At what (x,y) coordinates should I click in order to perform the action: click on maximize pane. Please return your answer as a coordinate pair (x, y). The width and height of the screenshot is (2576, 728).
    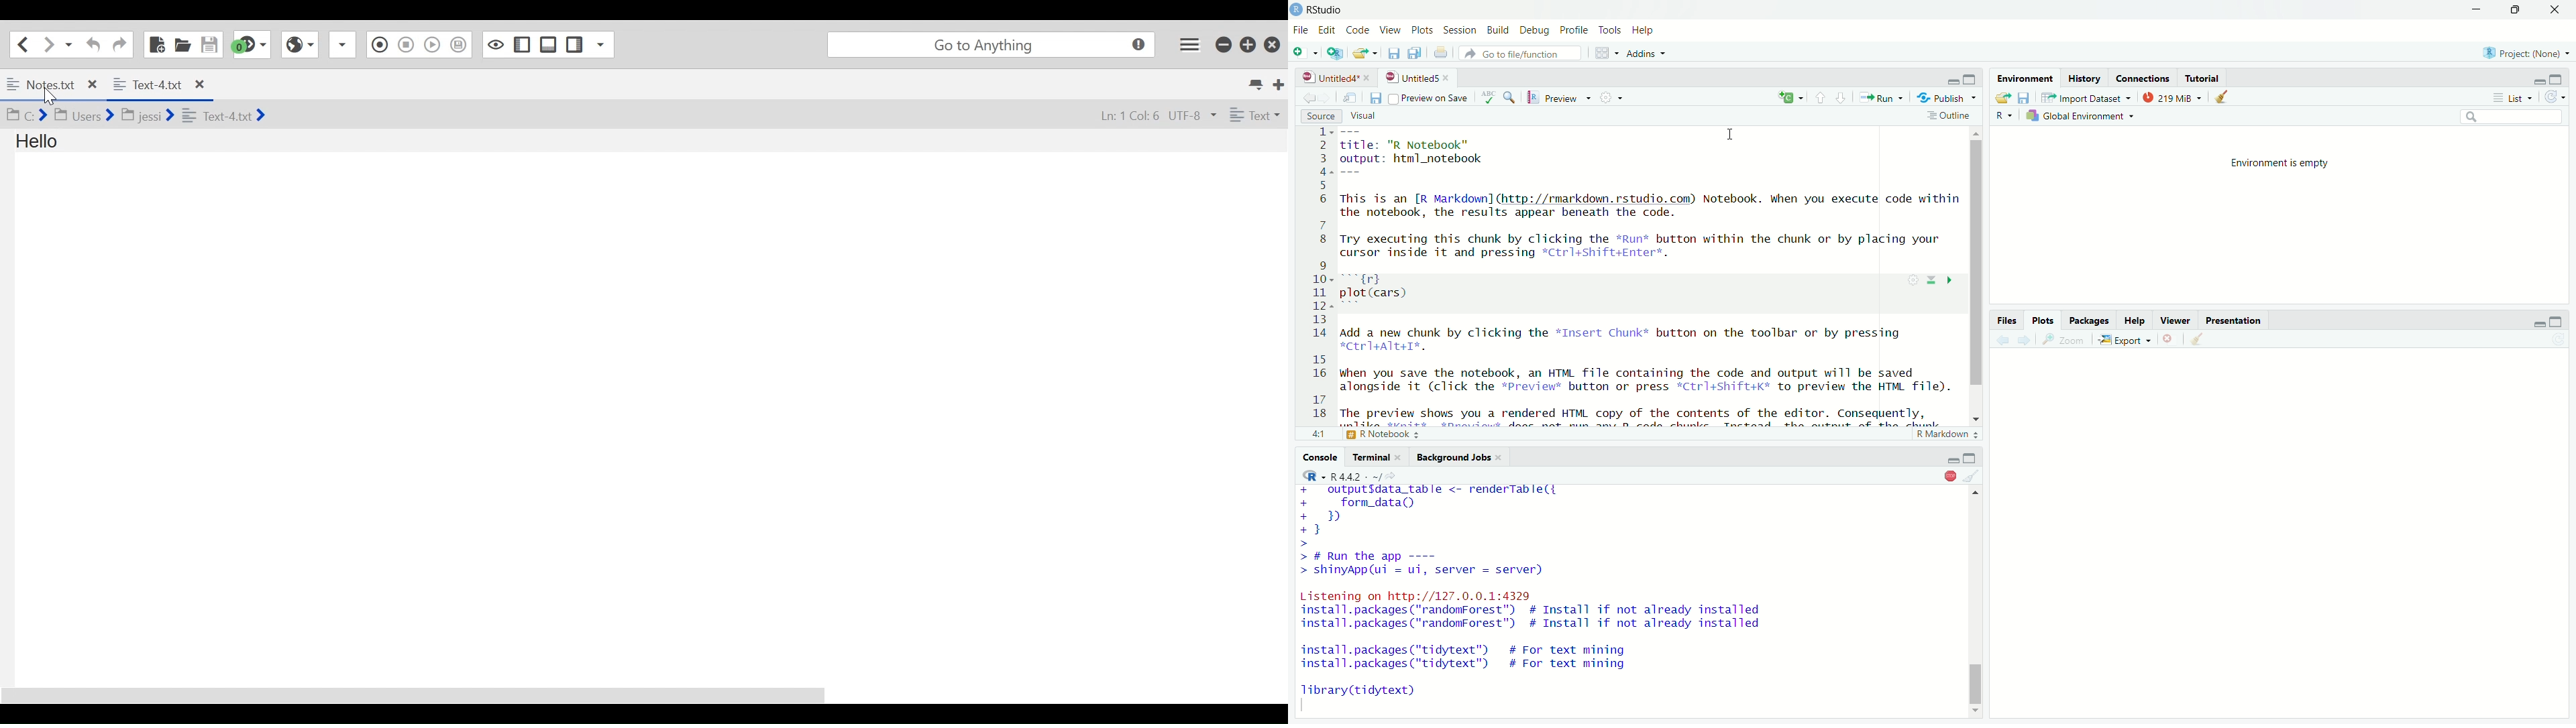
    Looking at the image, I should click on (1973, 78).